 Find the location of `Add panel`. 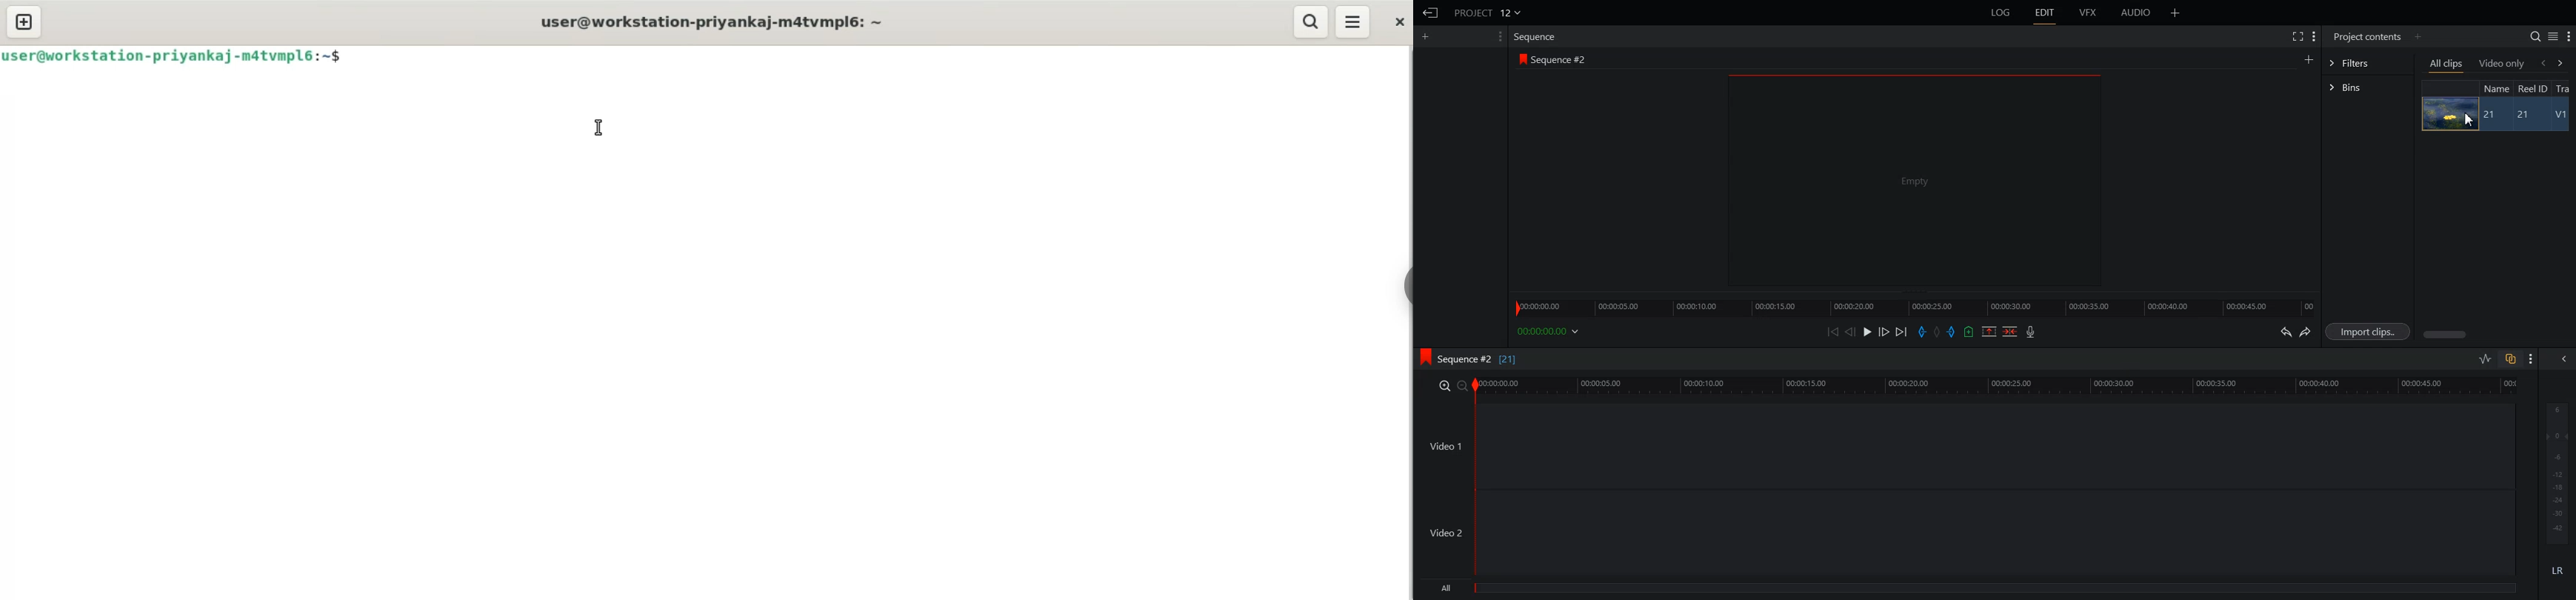

Add panel is located at coordinates (2176, 13).